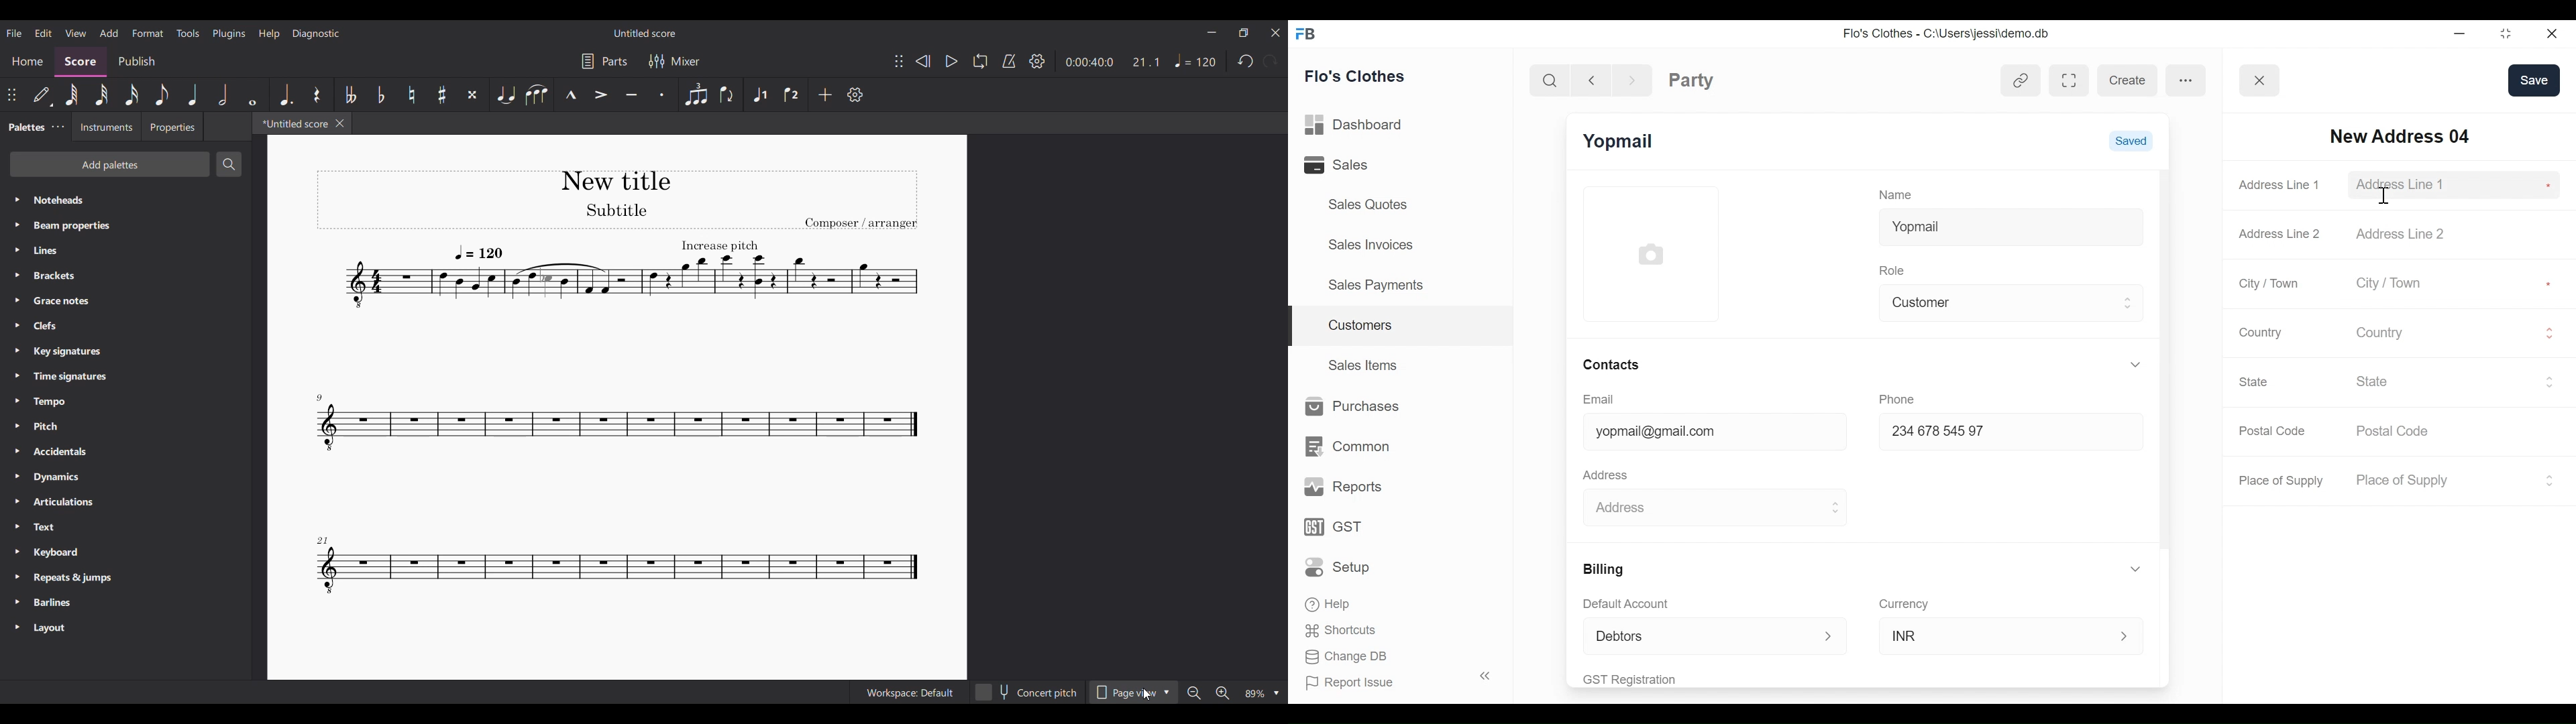  Describe the element at coordinates (2549, 333) in the screenshot. I see `Expand` at that location.